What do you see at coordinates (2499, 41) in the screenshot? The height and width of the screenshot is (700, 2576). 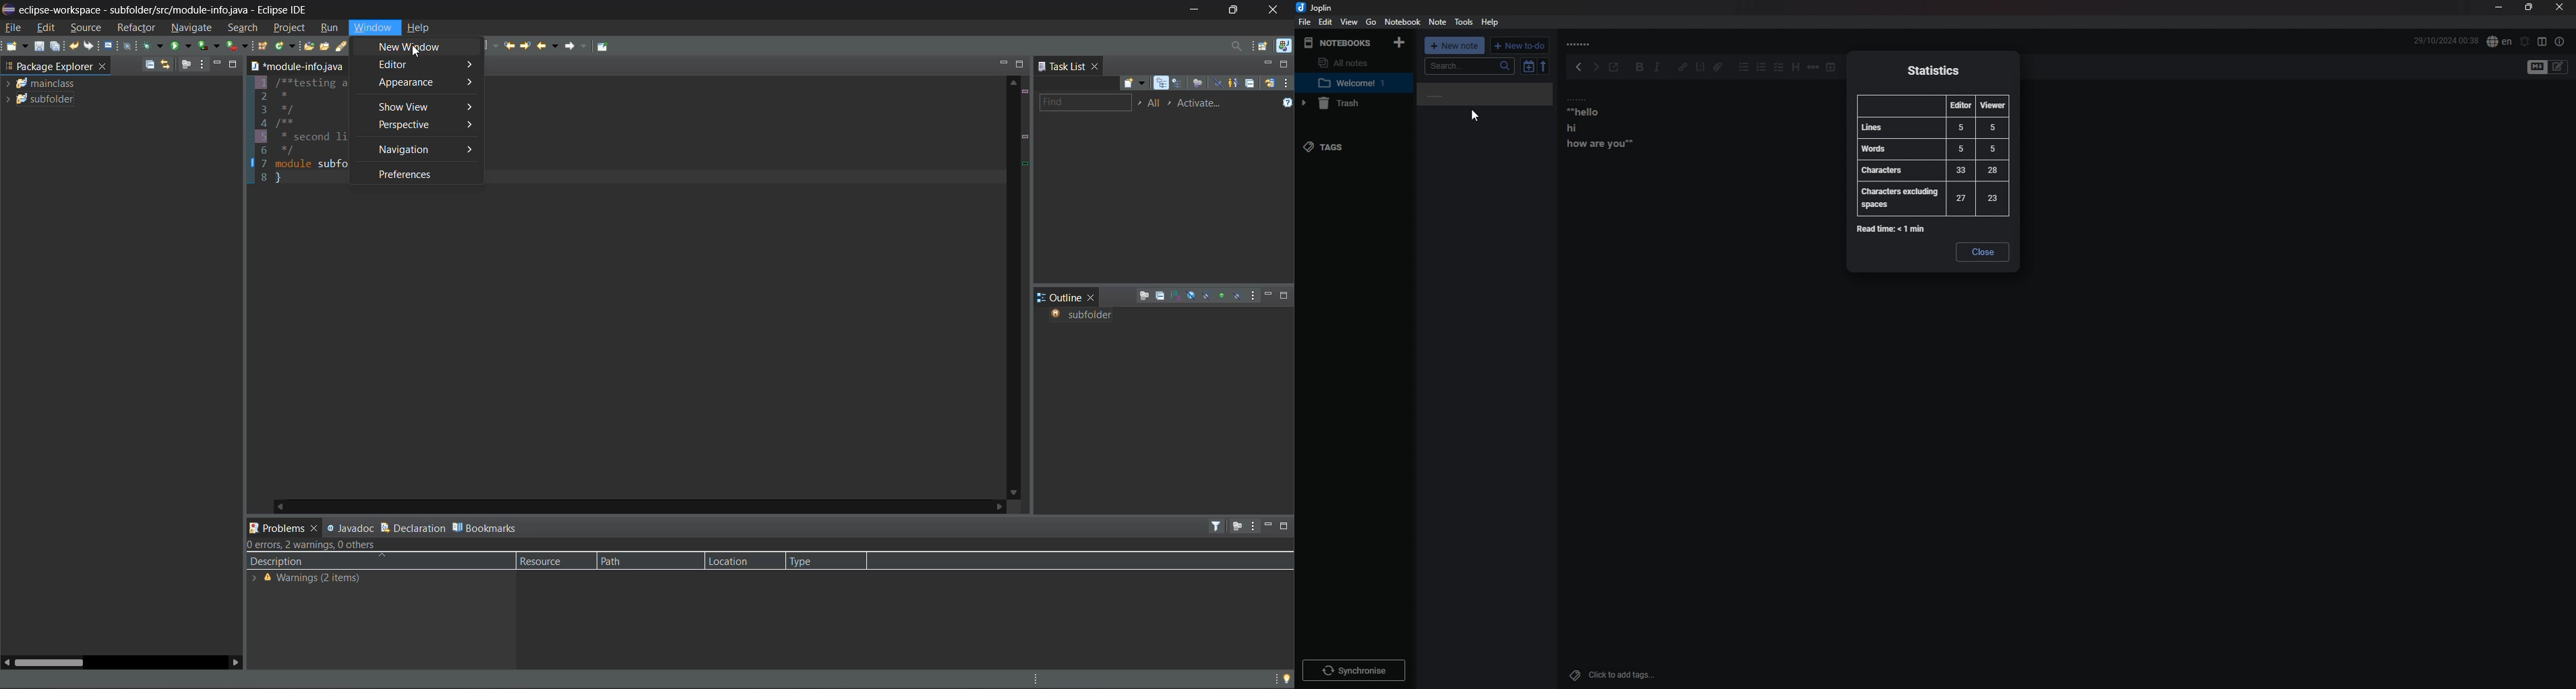 I see `Set language` at bounding box center [2499, 41].